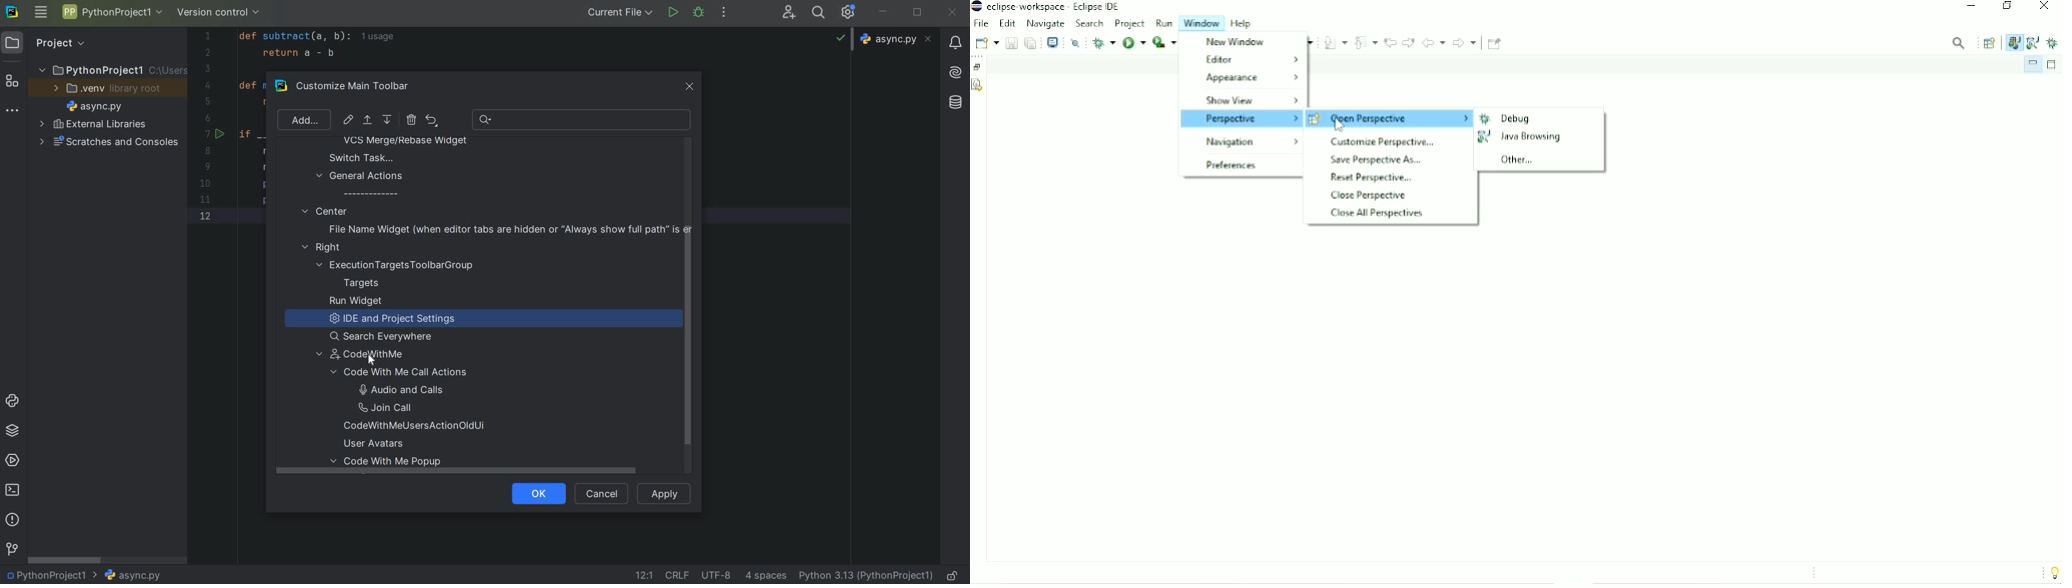 Image resolution: width=2072 pixels, height=588 pixels. Describe the element at coordinates (1336, 42) in the screenshot. I see `Next Annotation` at that location.